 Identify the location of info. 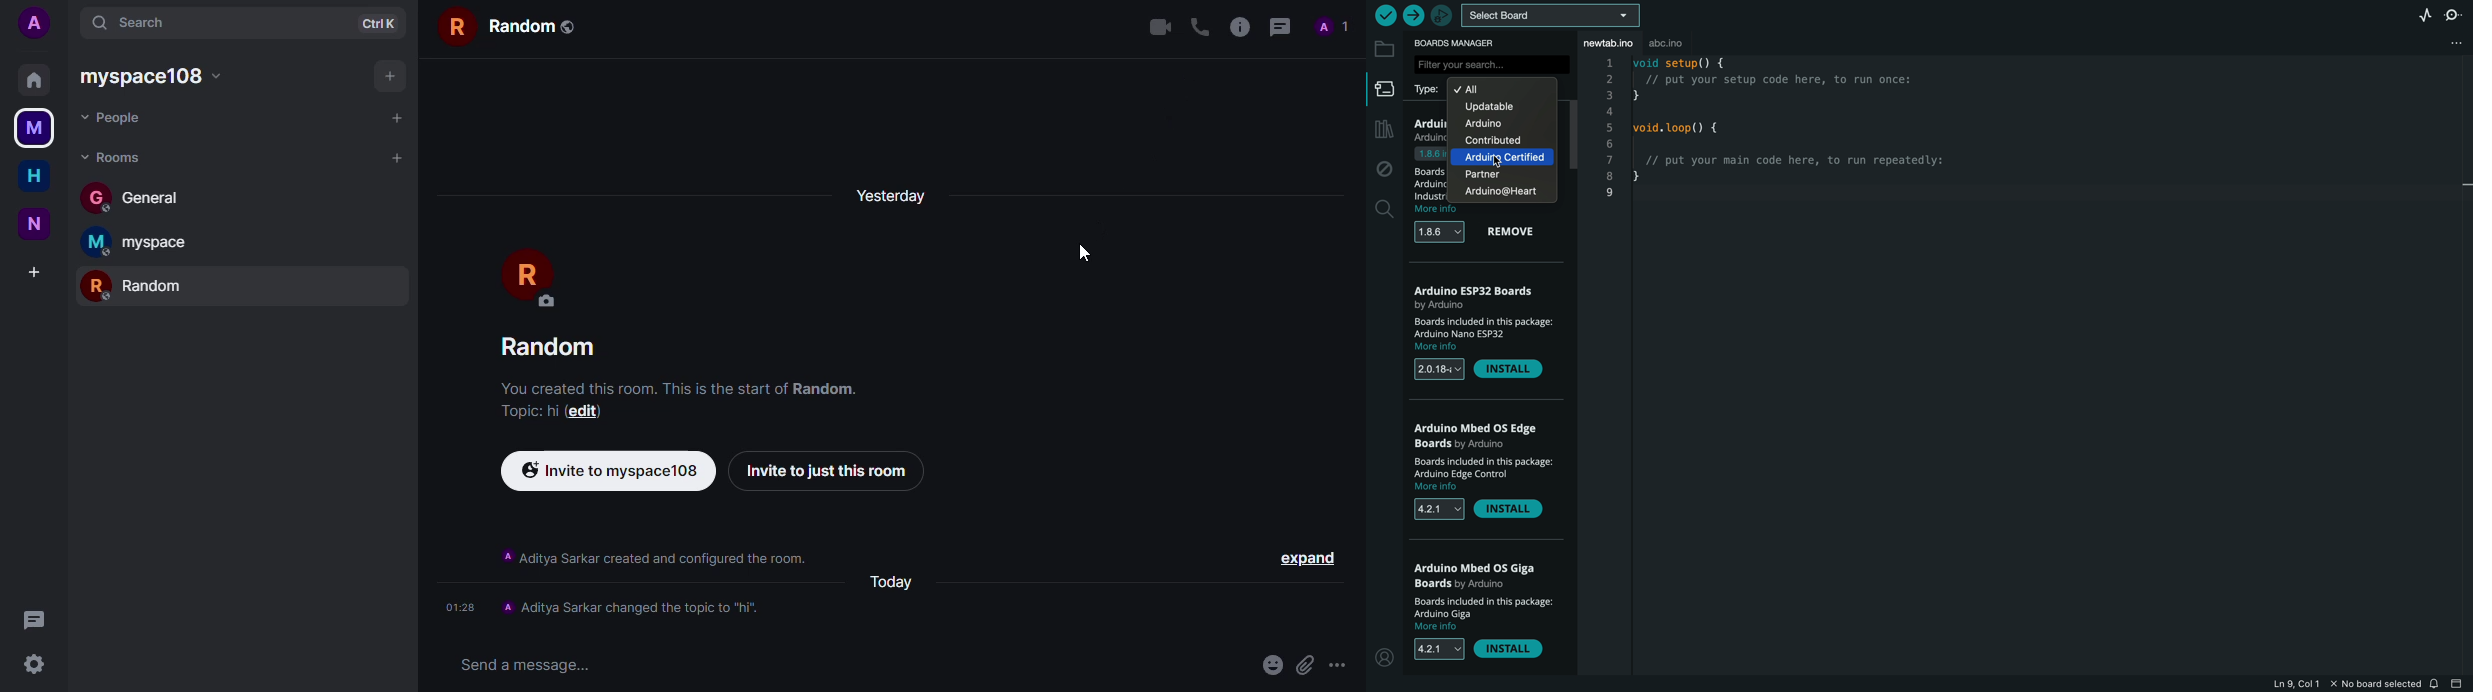
(1240, 27).